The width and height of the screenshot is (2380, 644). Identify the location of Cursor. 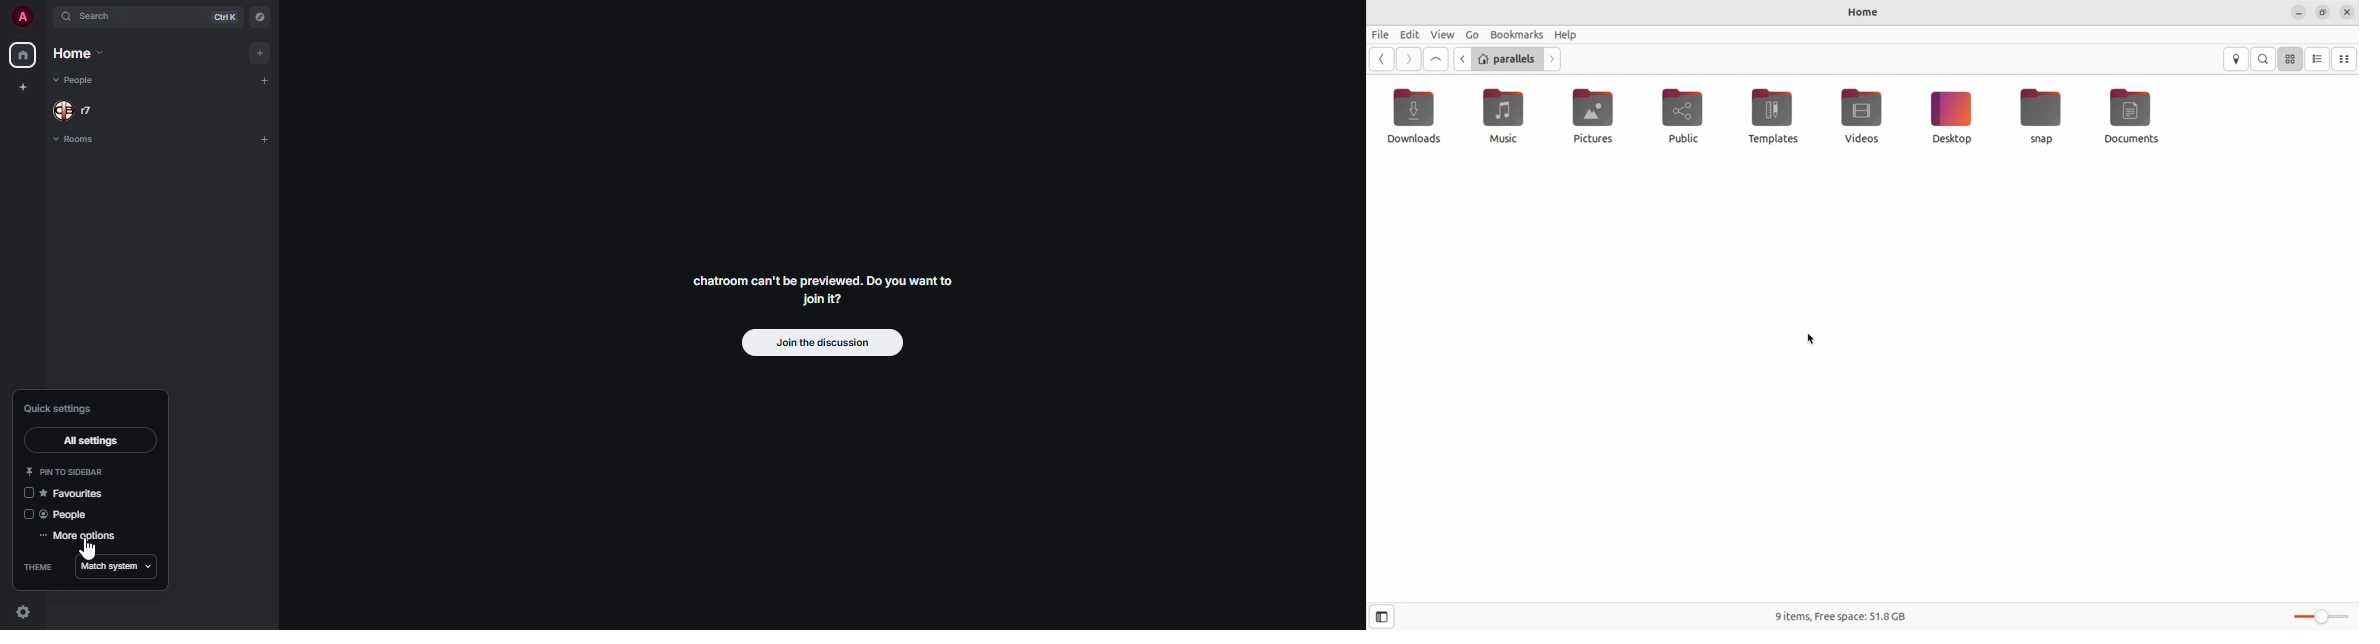
(93, 547).